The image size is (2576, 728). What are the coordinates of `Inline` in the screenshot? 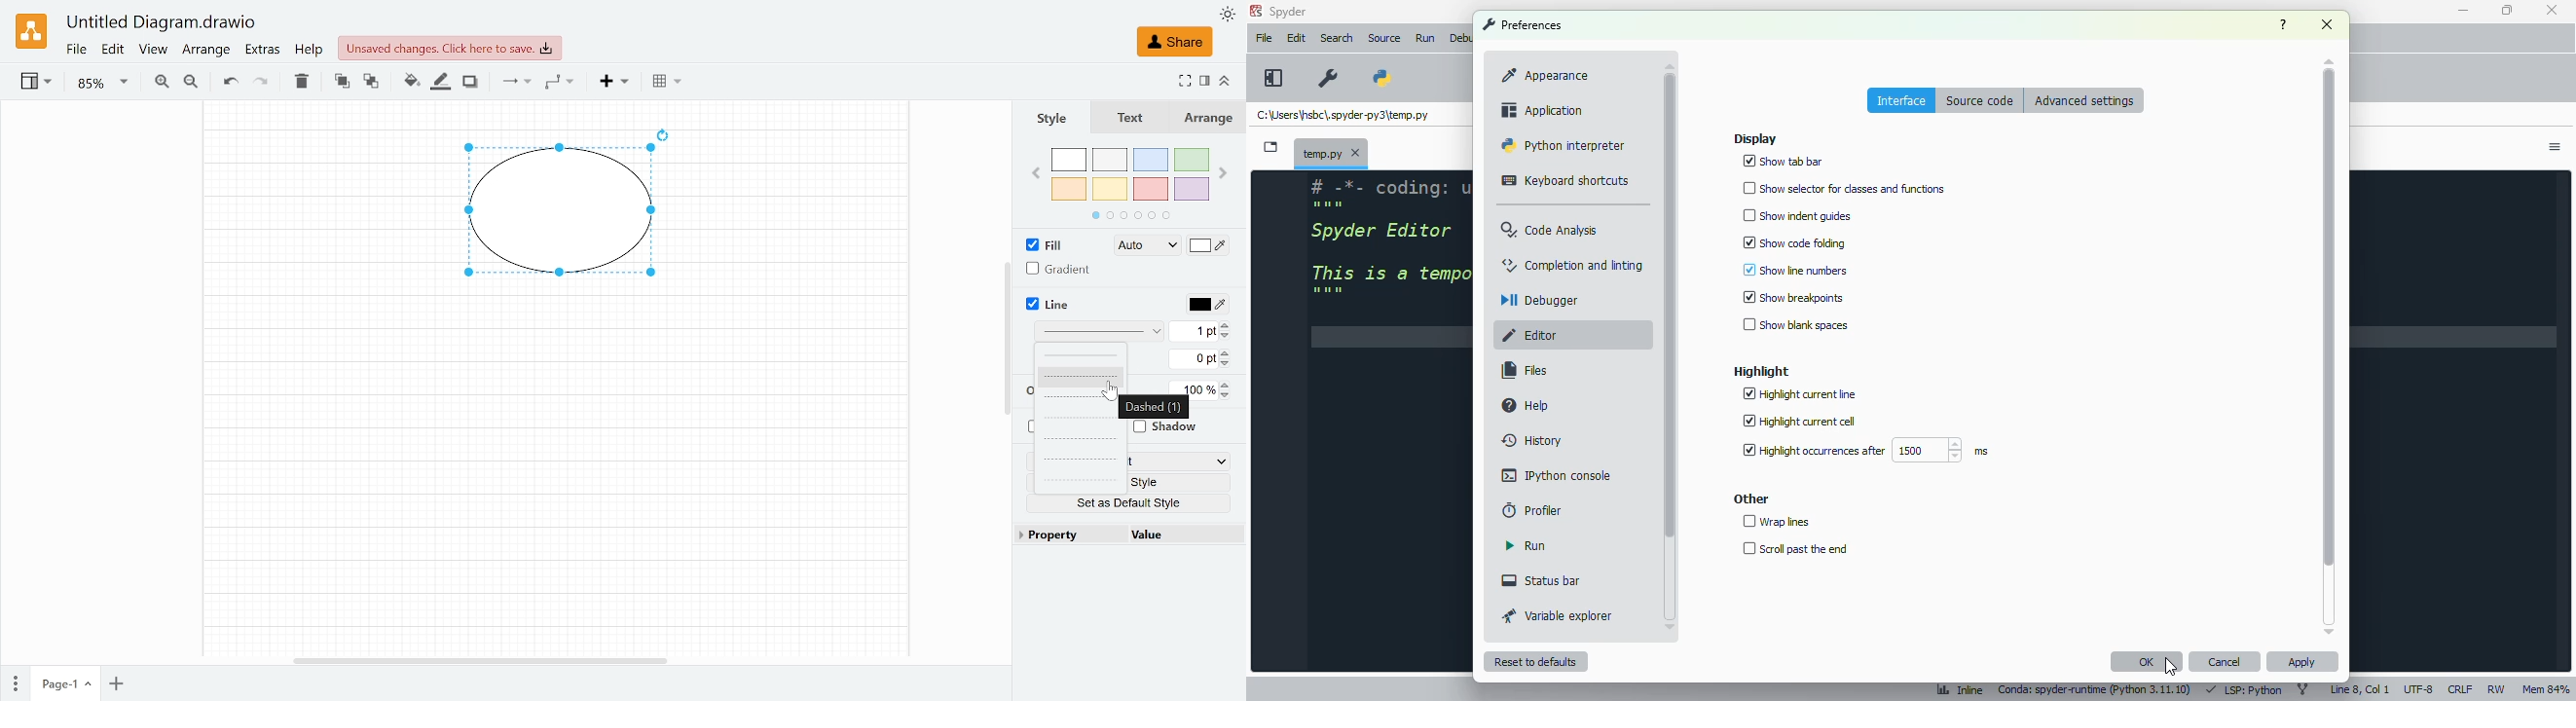 It's located at (1955, 687).